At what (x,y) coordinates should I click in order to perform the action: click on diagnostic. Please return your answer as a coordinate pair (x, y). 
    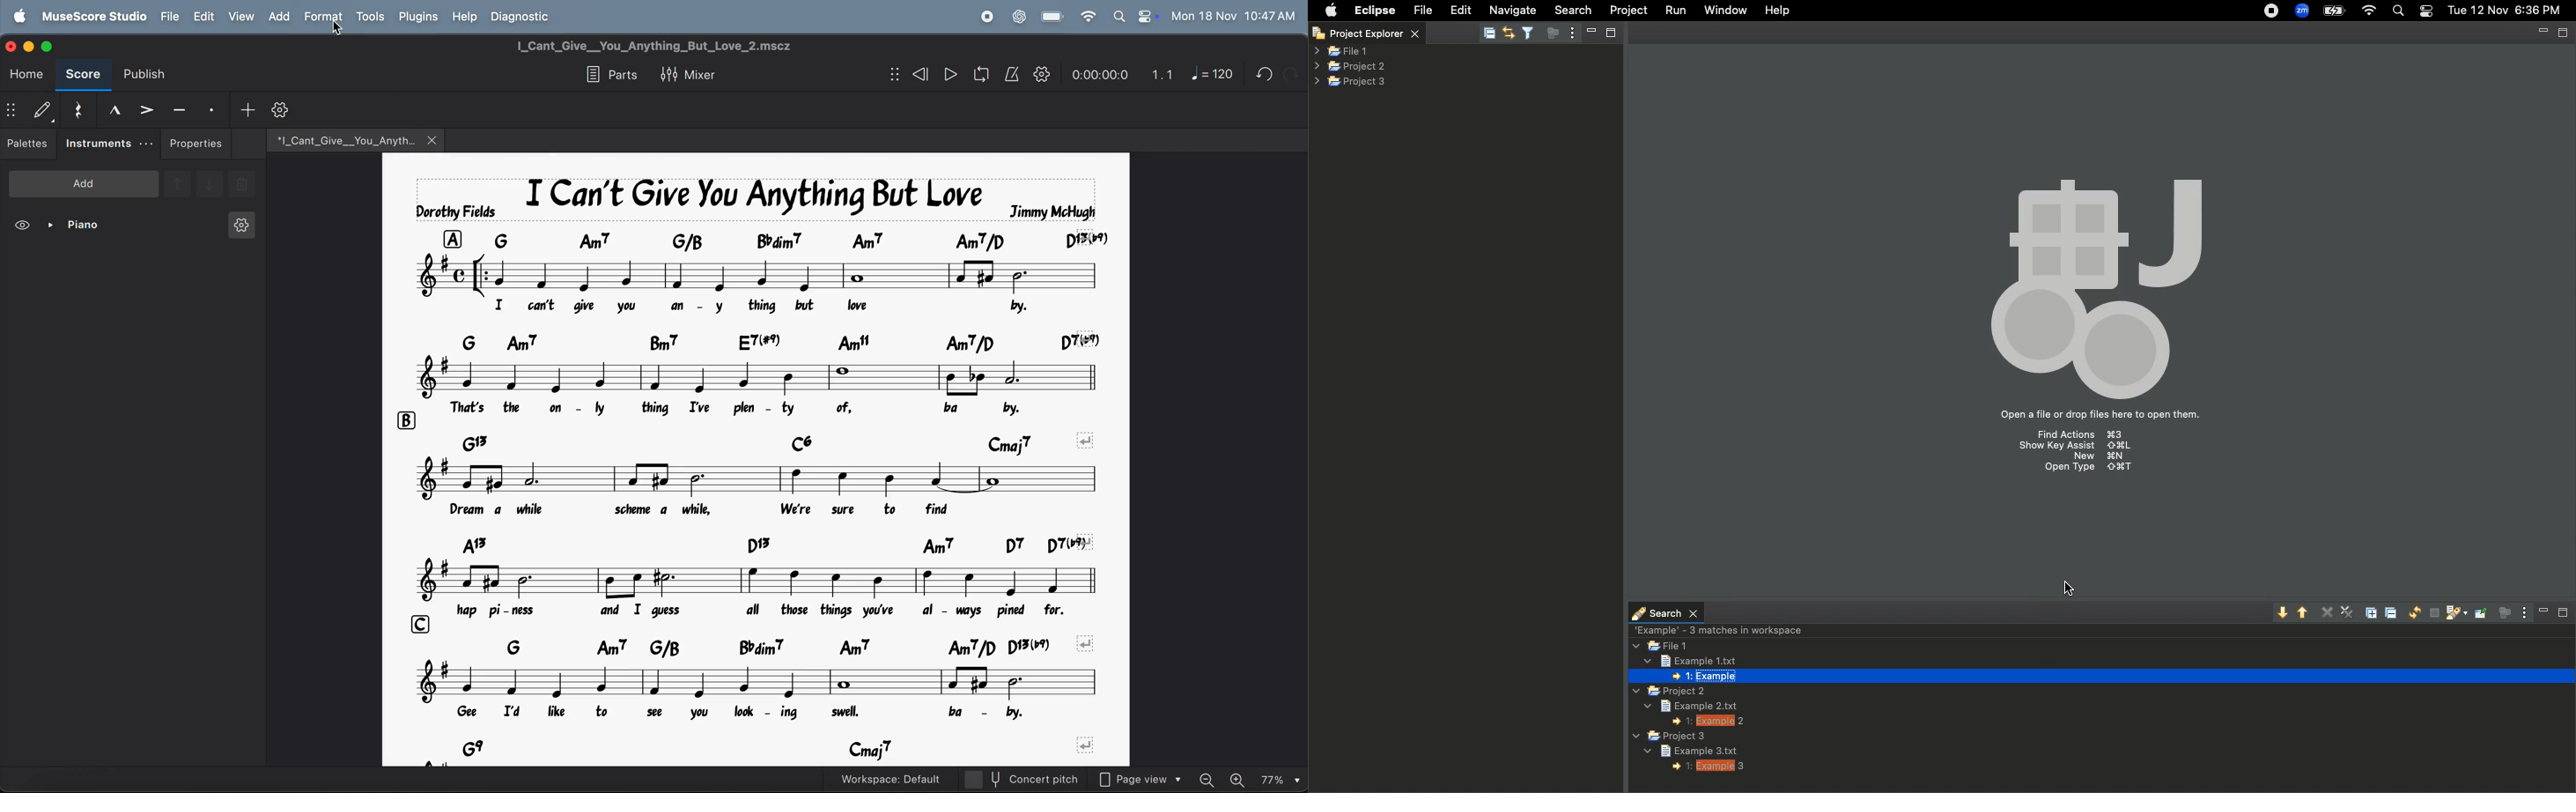
    Looking at the image, I should click on (526, 16).